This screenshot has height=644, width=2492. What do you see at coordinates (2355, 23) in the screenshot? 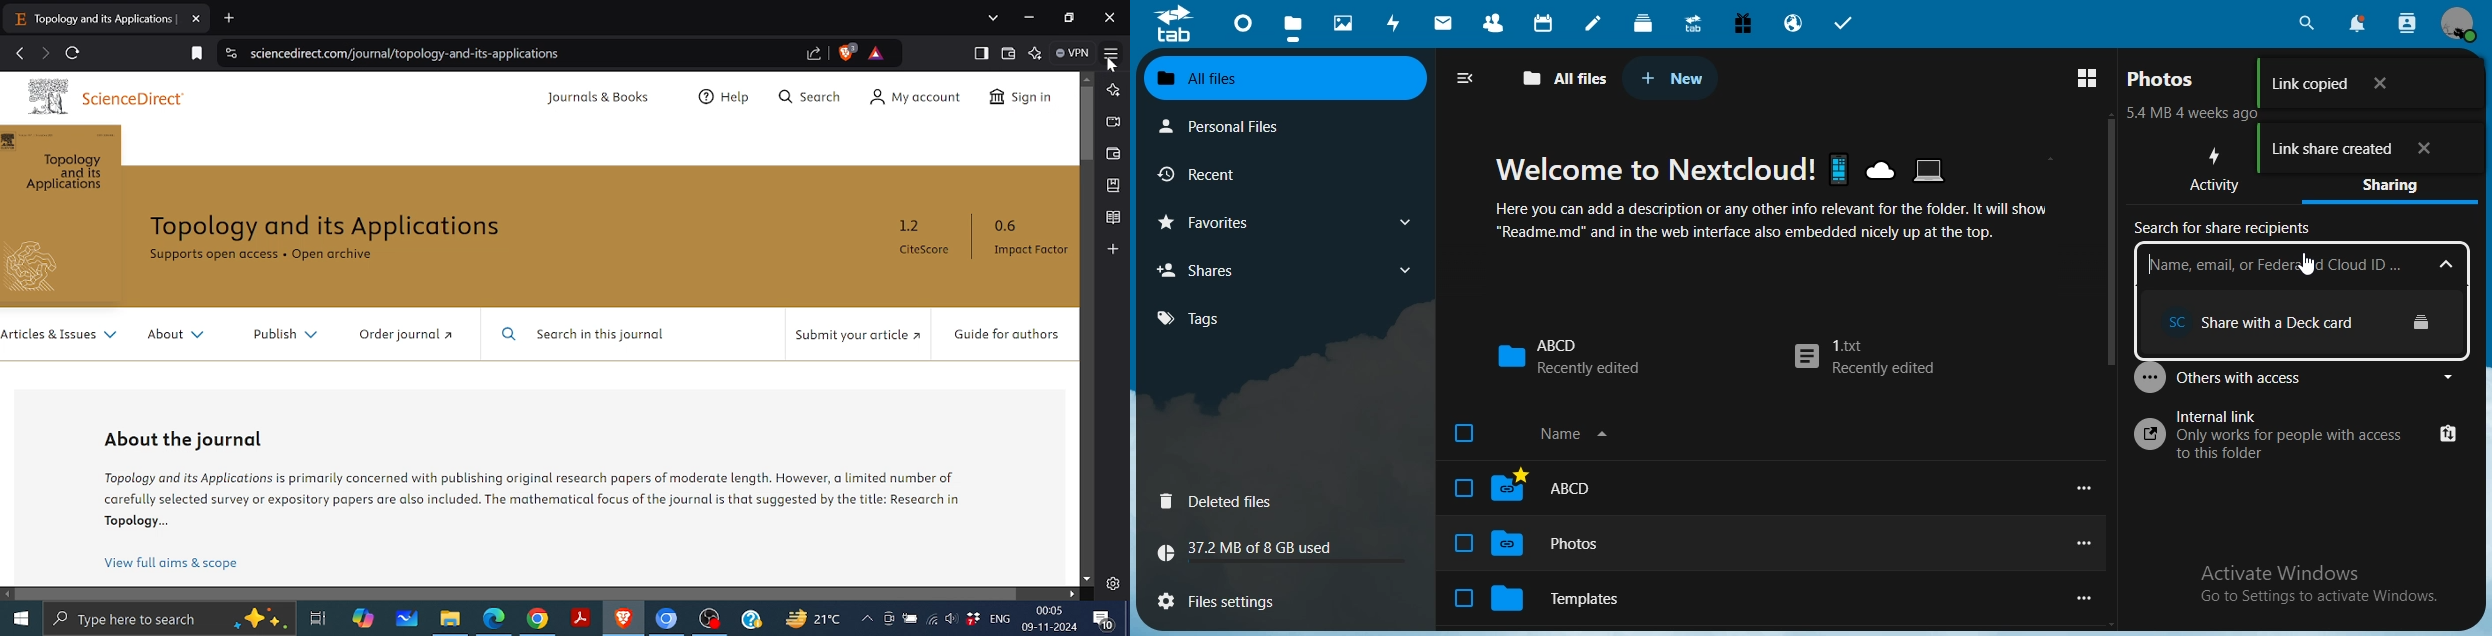
I see `notifications` at bounding box center [2355, 23].